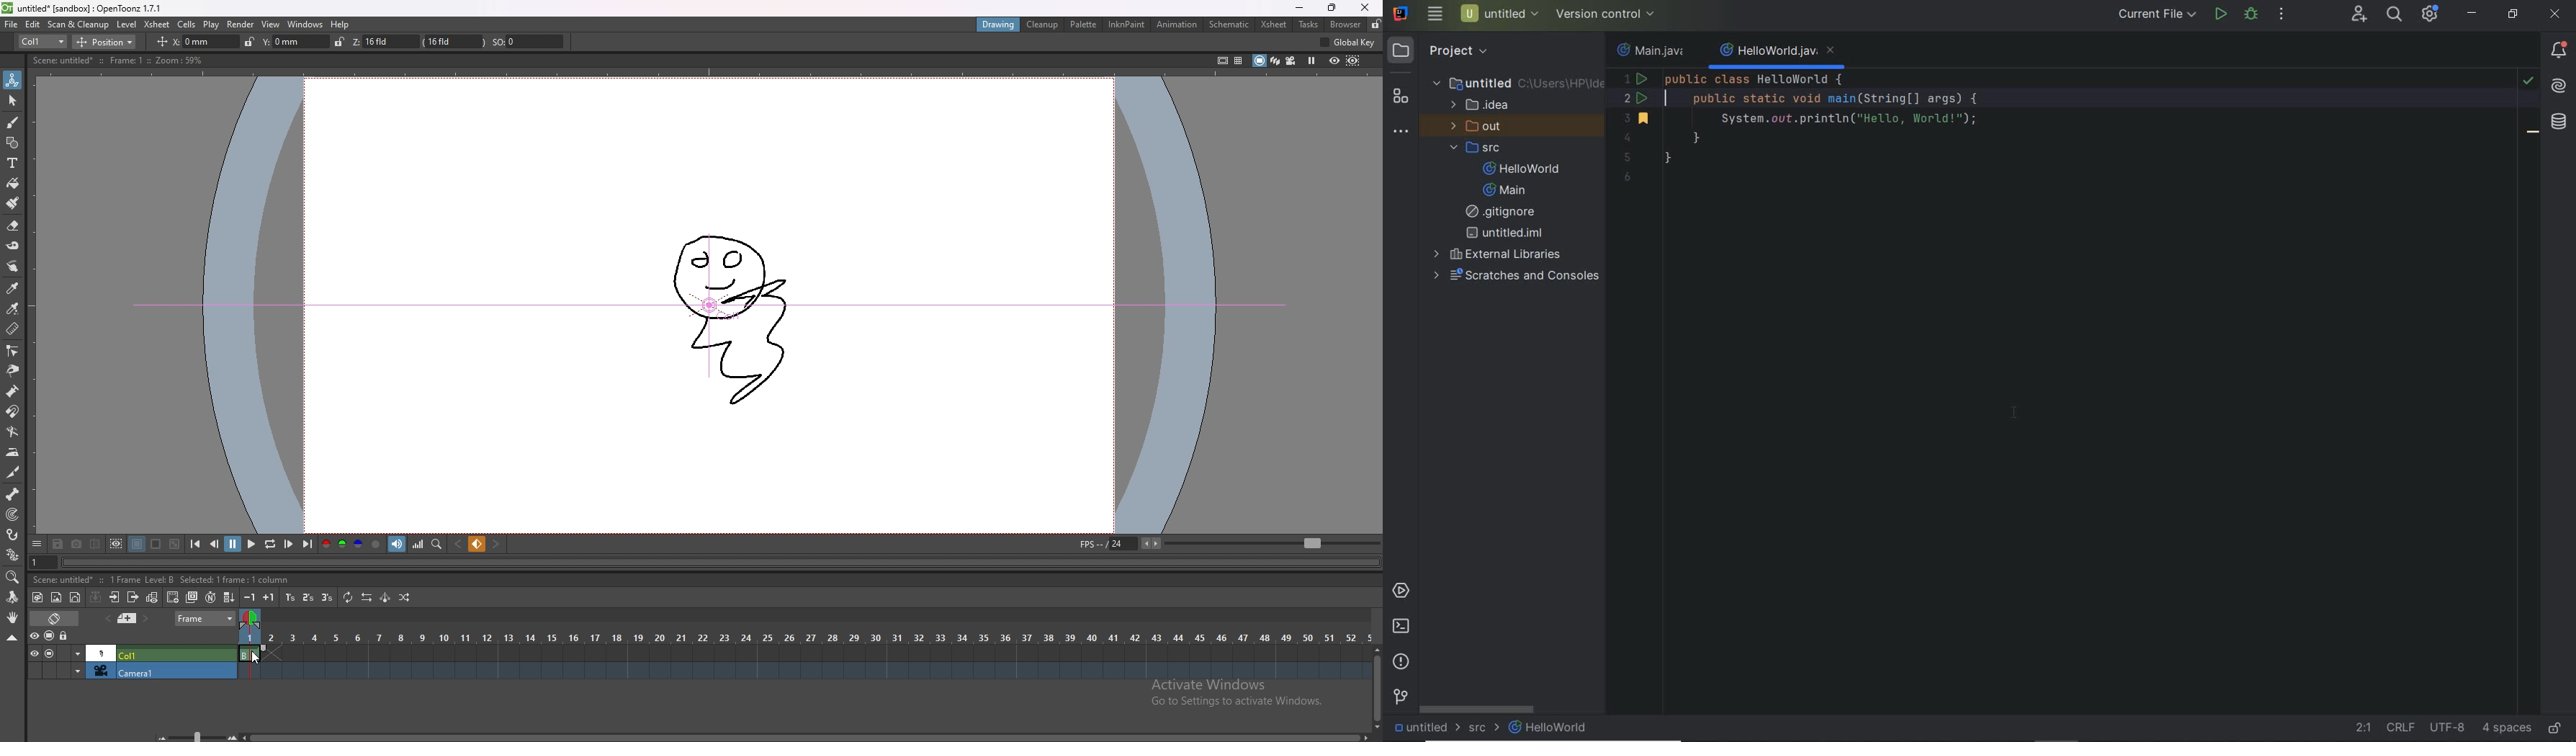 This screenshot has width=2576, height=756. Describe the element at coordinates (437, 544) in the screenshot. I see `locator` at that location.